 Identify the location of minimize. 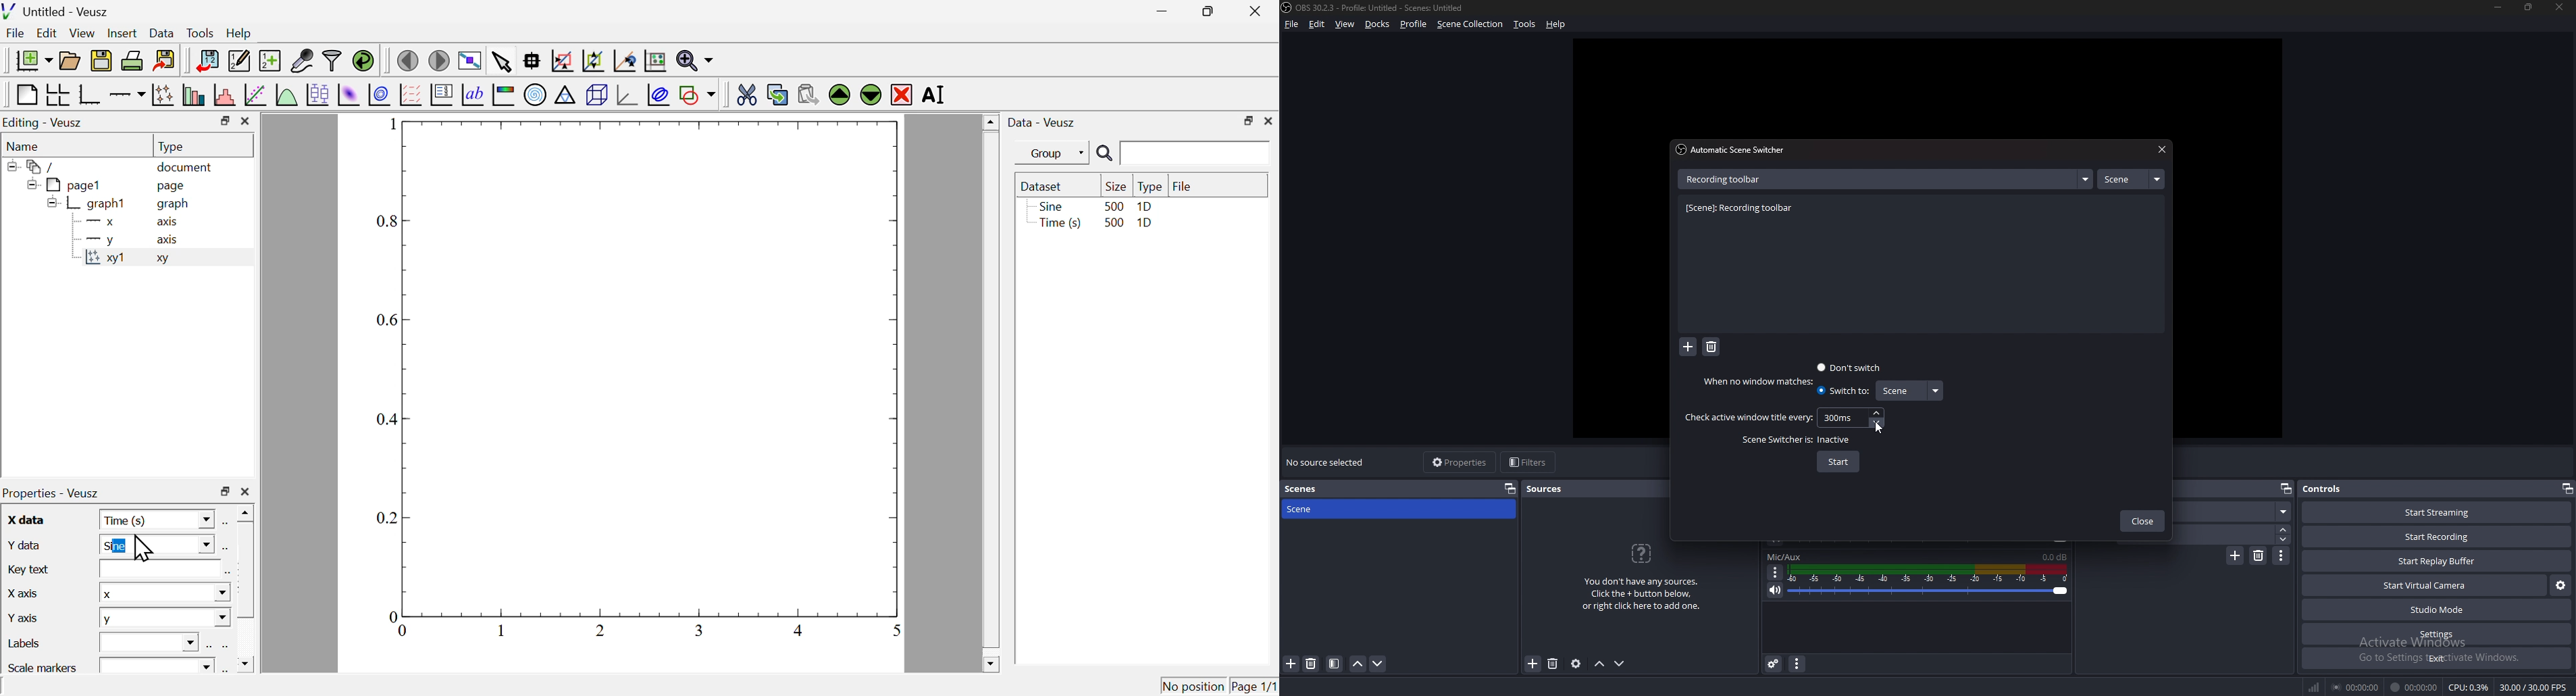
(2498, 7).